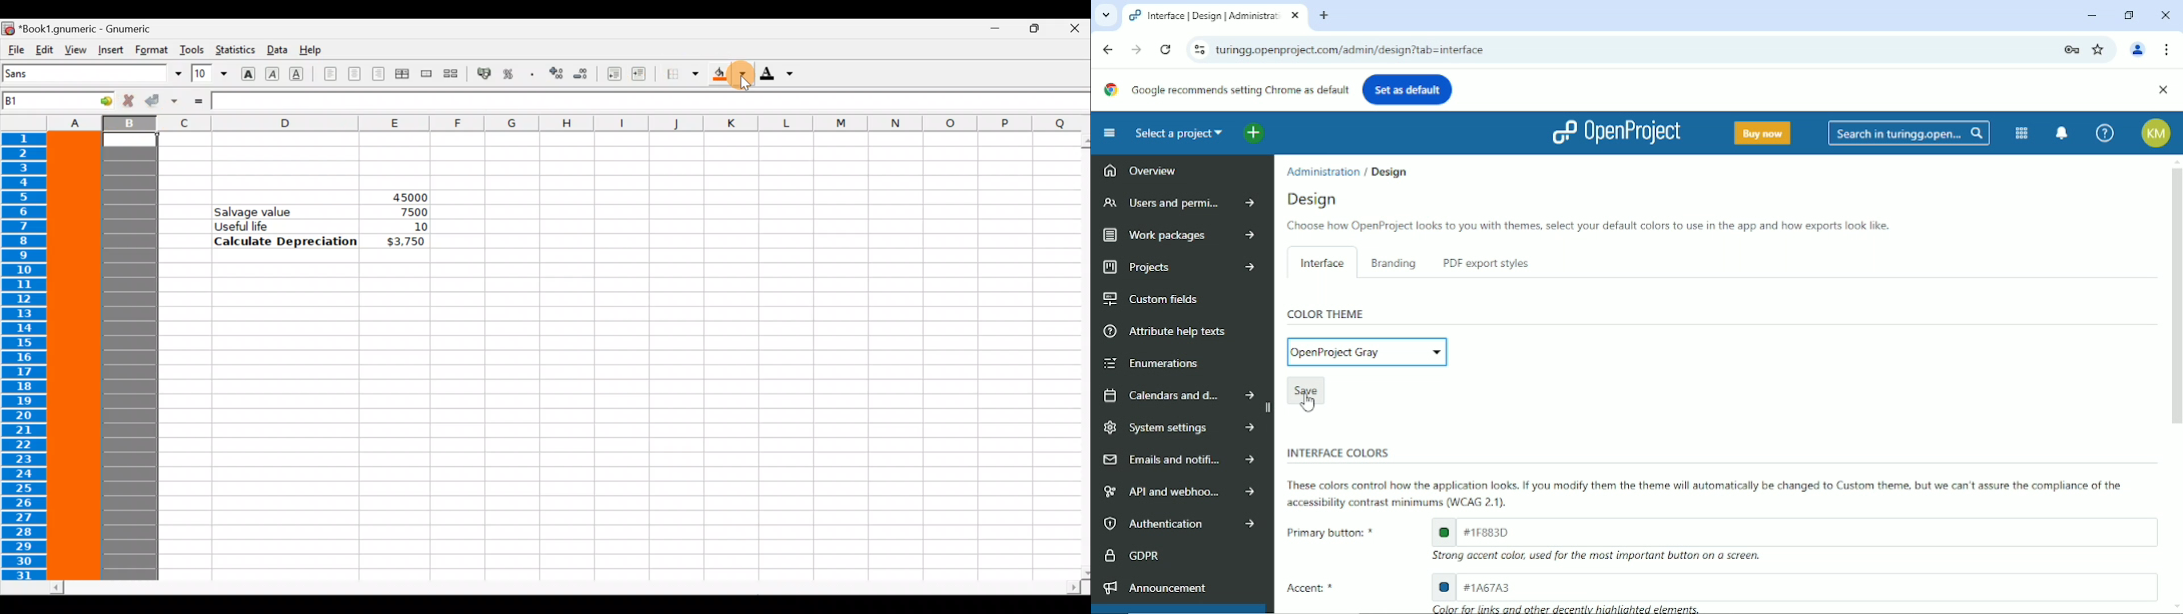  What do you see at coordinates (644, 75) in the screenshot?
I see `Increase indent, align contents to the left` at bounding box center [644, 75].